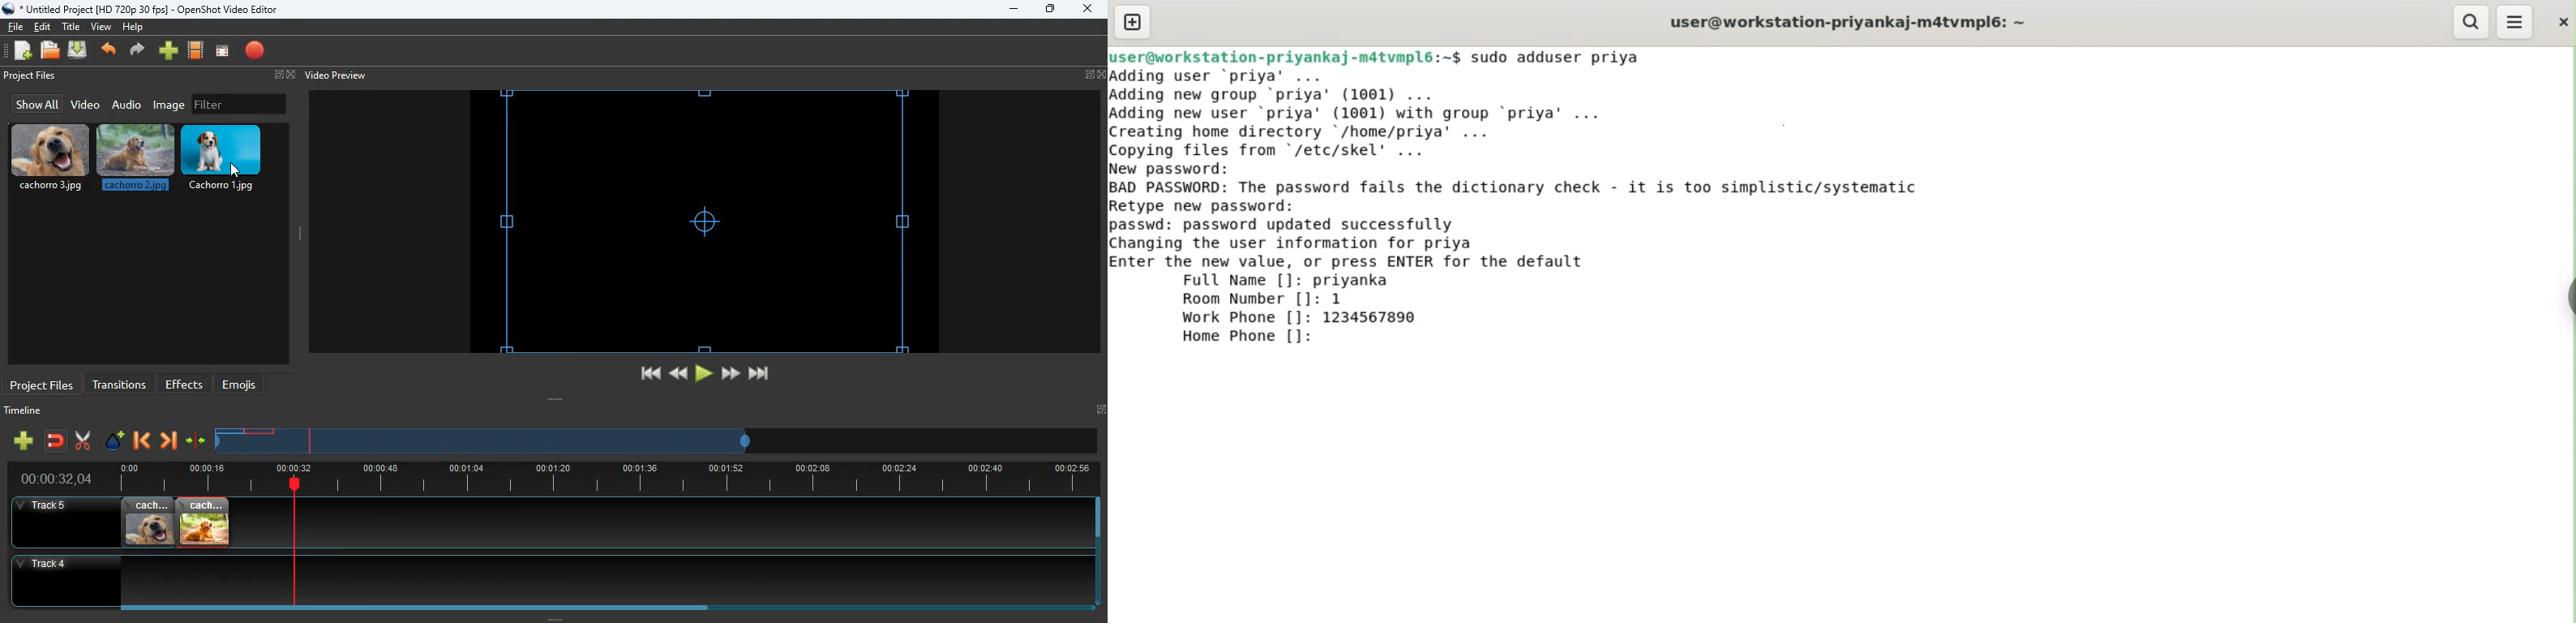 This screenshot has width=2576, height=644. Describe the element at coordinates (139, 51) in the screenshot. I see `forward` at that location.